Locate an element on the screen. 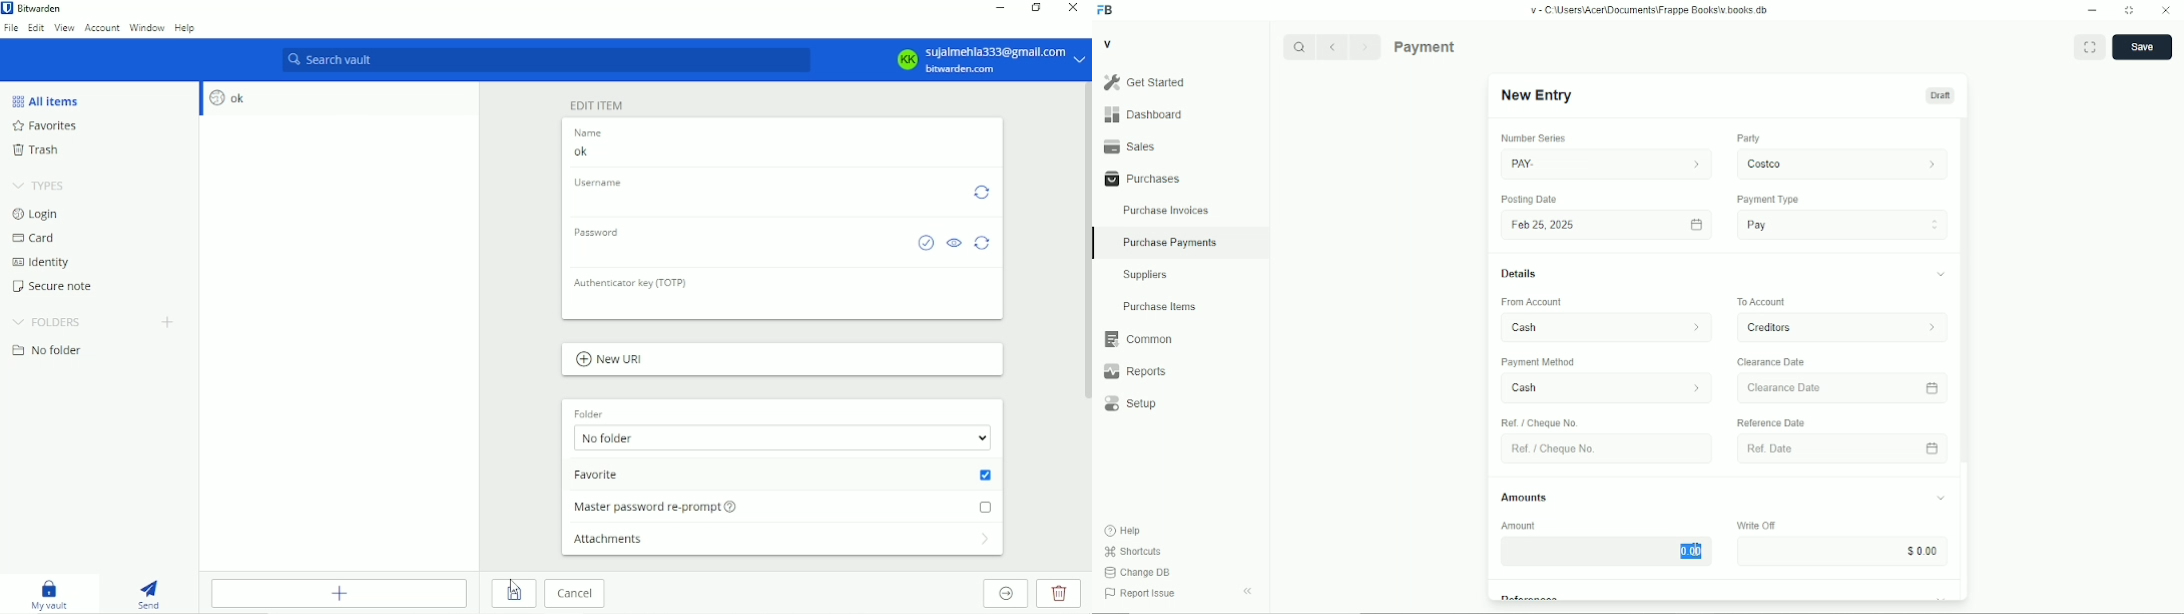 The height and width of the screenshot is (616, 2184). save is located at coordinates (2142, 47).